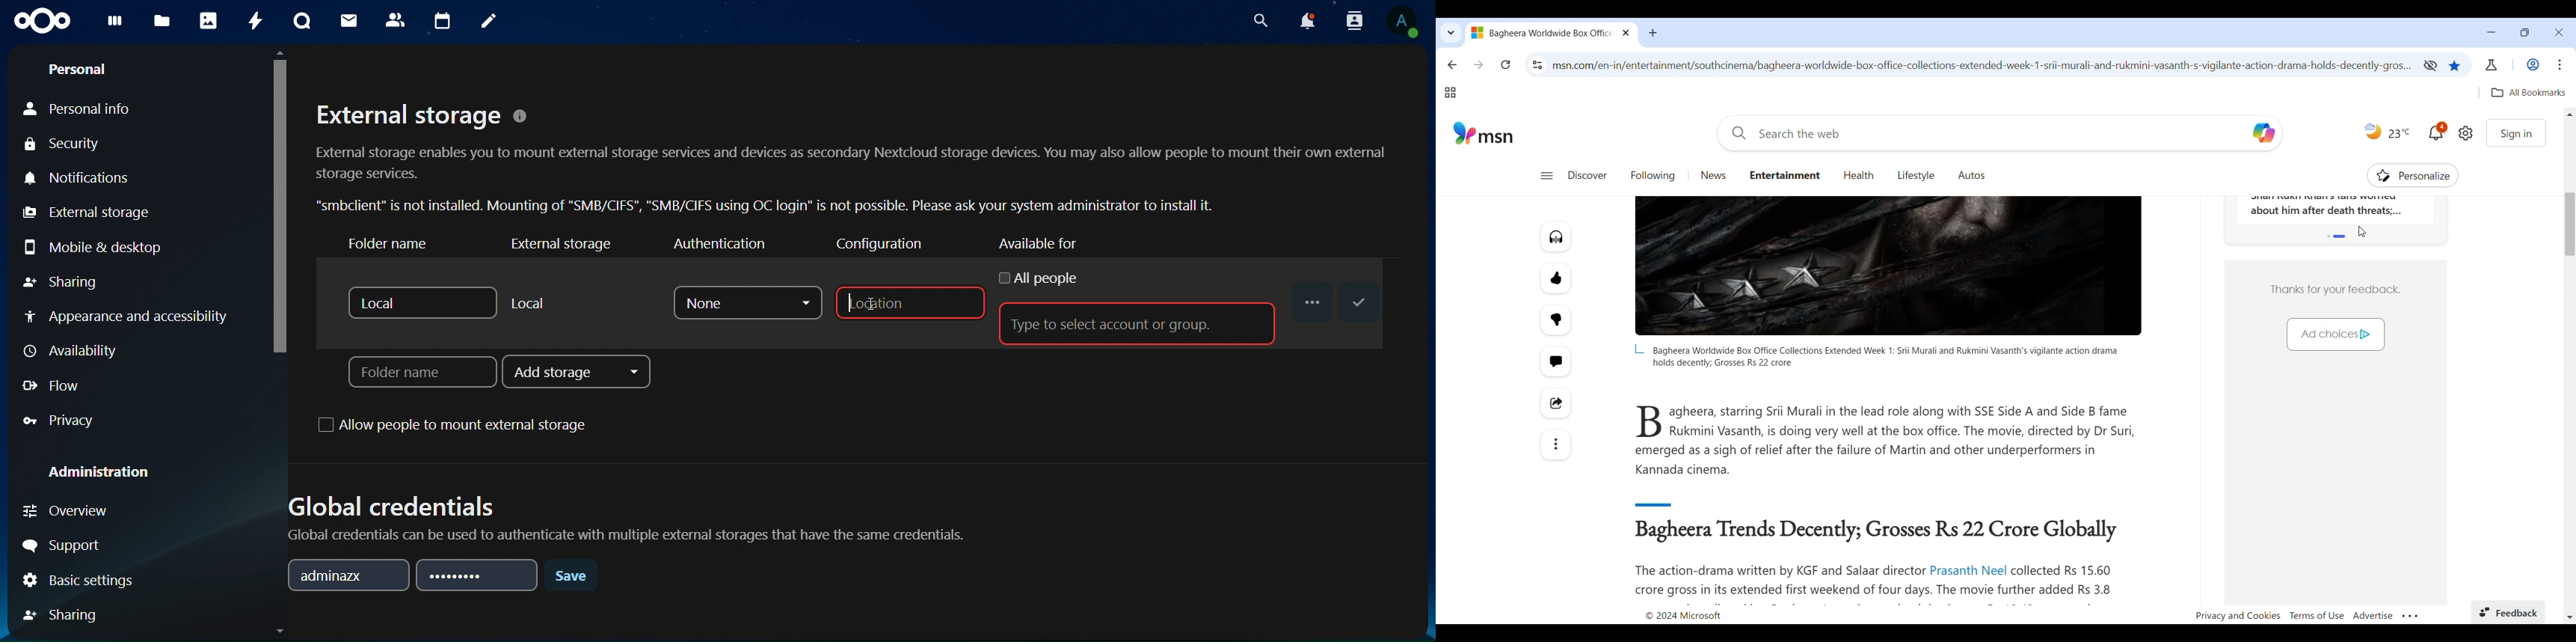 This screenshot has width=2576, height=644. I want to click on privacy, so click(58, 420).